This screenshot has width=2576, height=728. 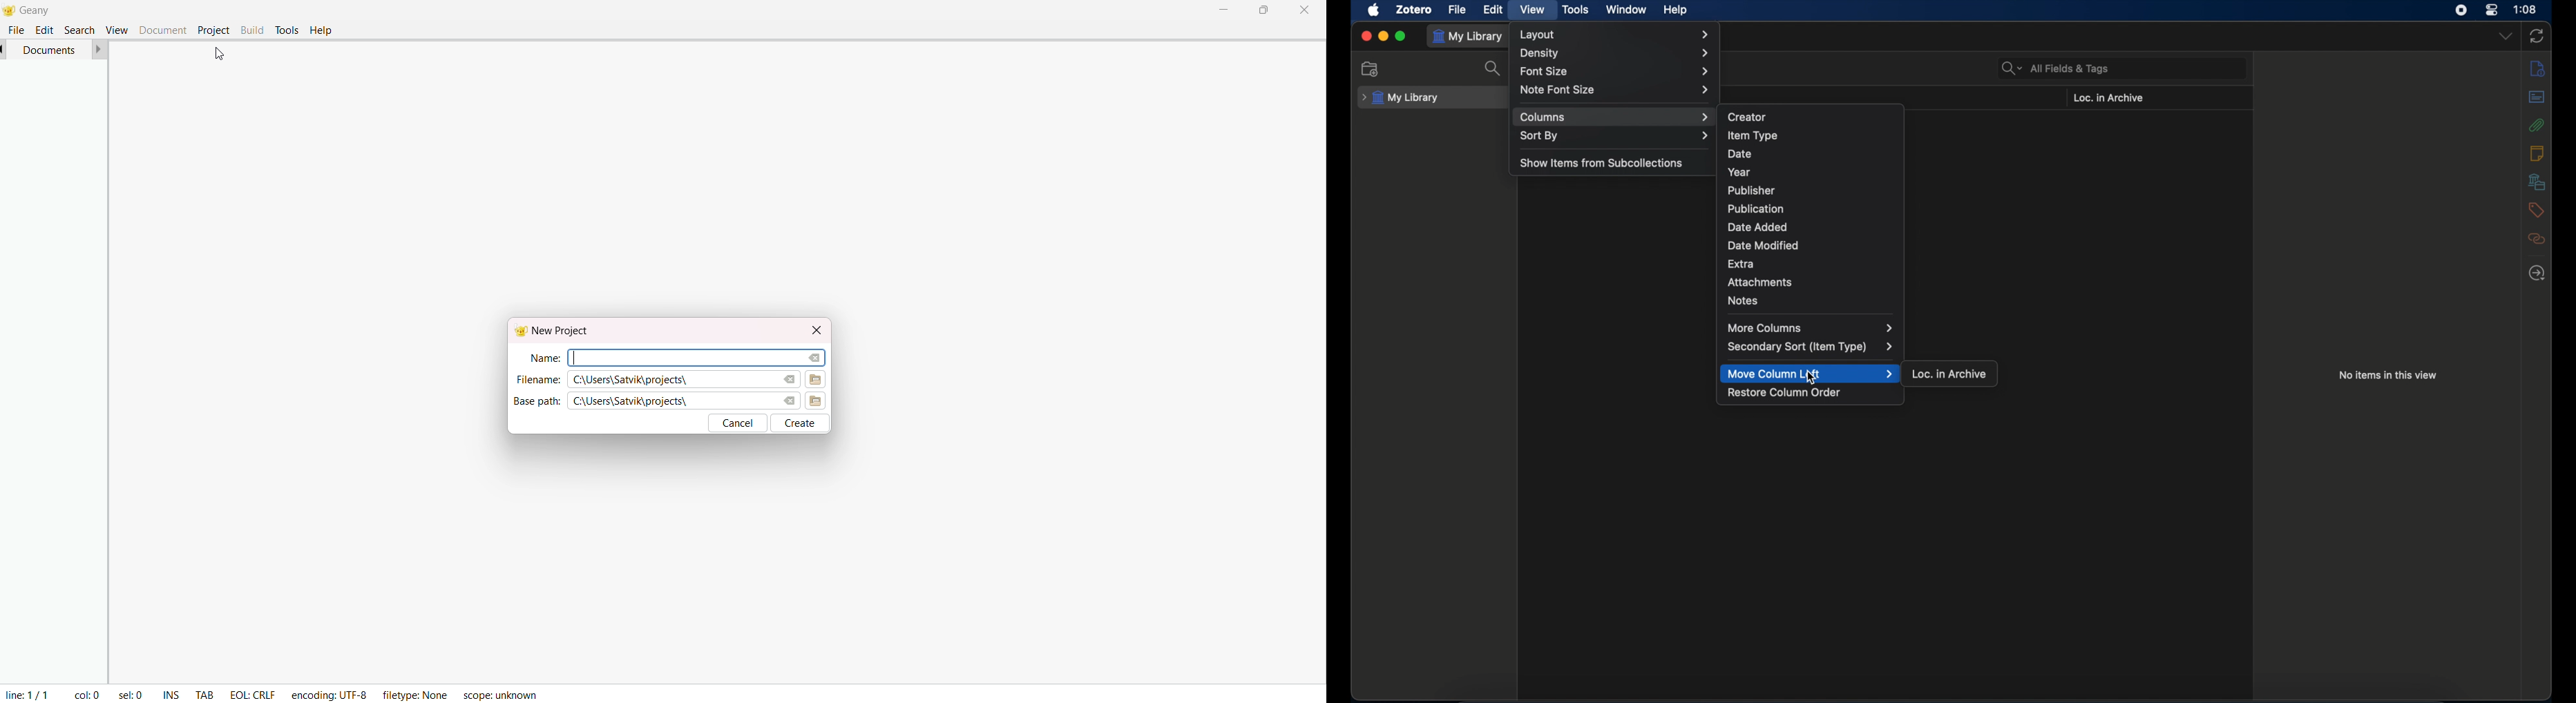 I want to click on density, so click(x=1615, y=53).